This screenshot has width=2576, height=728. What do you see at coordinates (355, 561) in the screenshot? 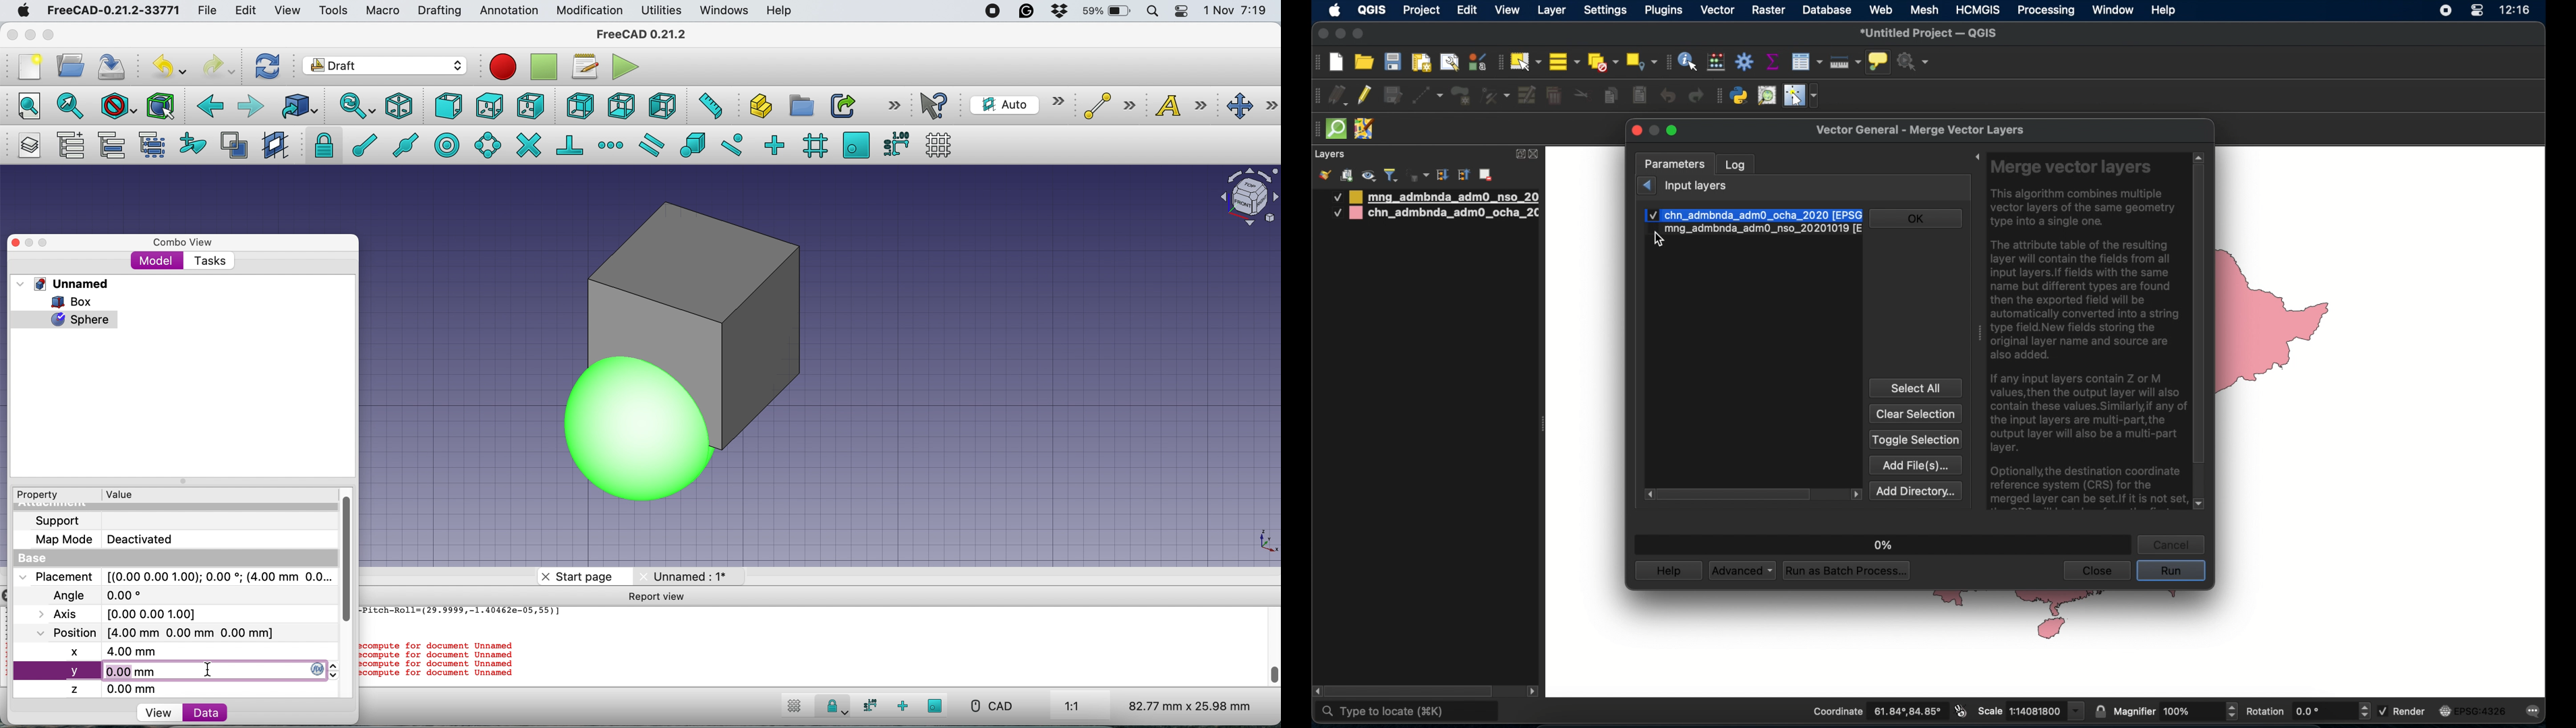
I see `vertical scroll bar` at bounding box center [355, 561].